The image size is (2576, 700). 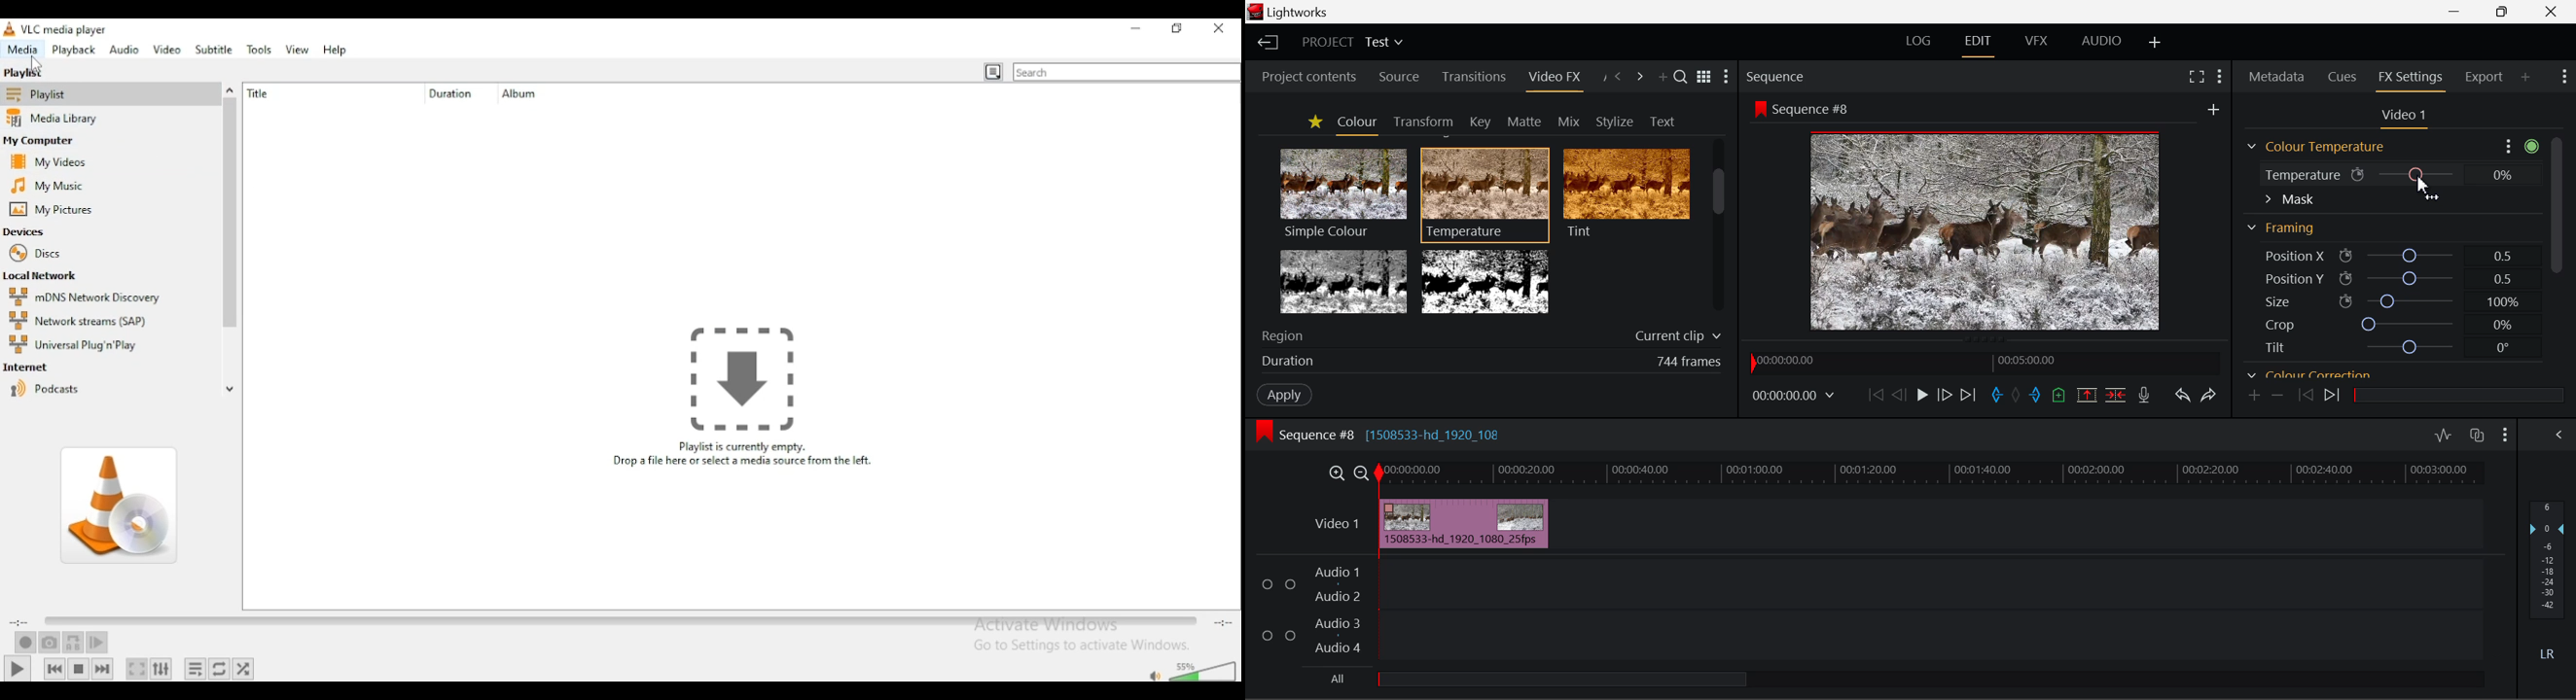 What do you see at coordinates (1268, 583) in the screenshot?
I see `Checkbox` at bounding box center [1268, 583].